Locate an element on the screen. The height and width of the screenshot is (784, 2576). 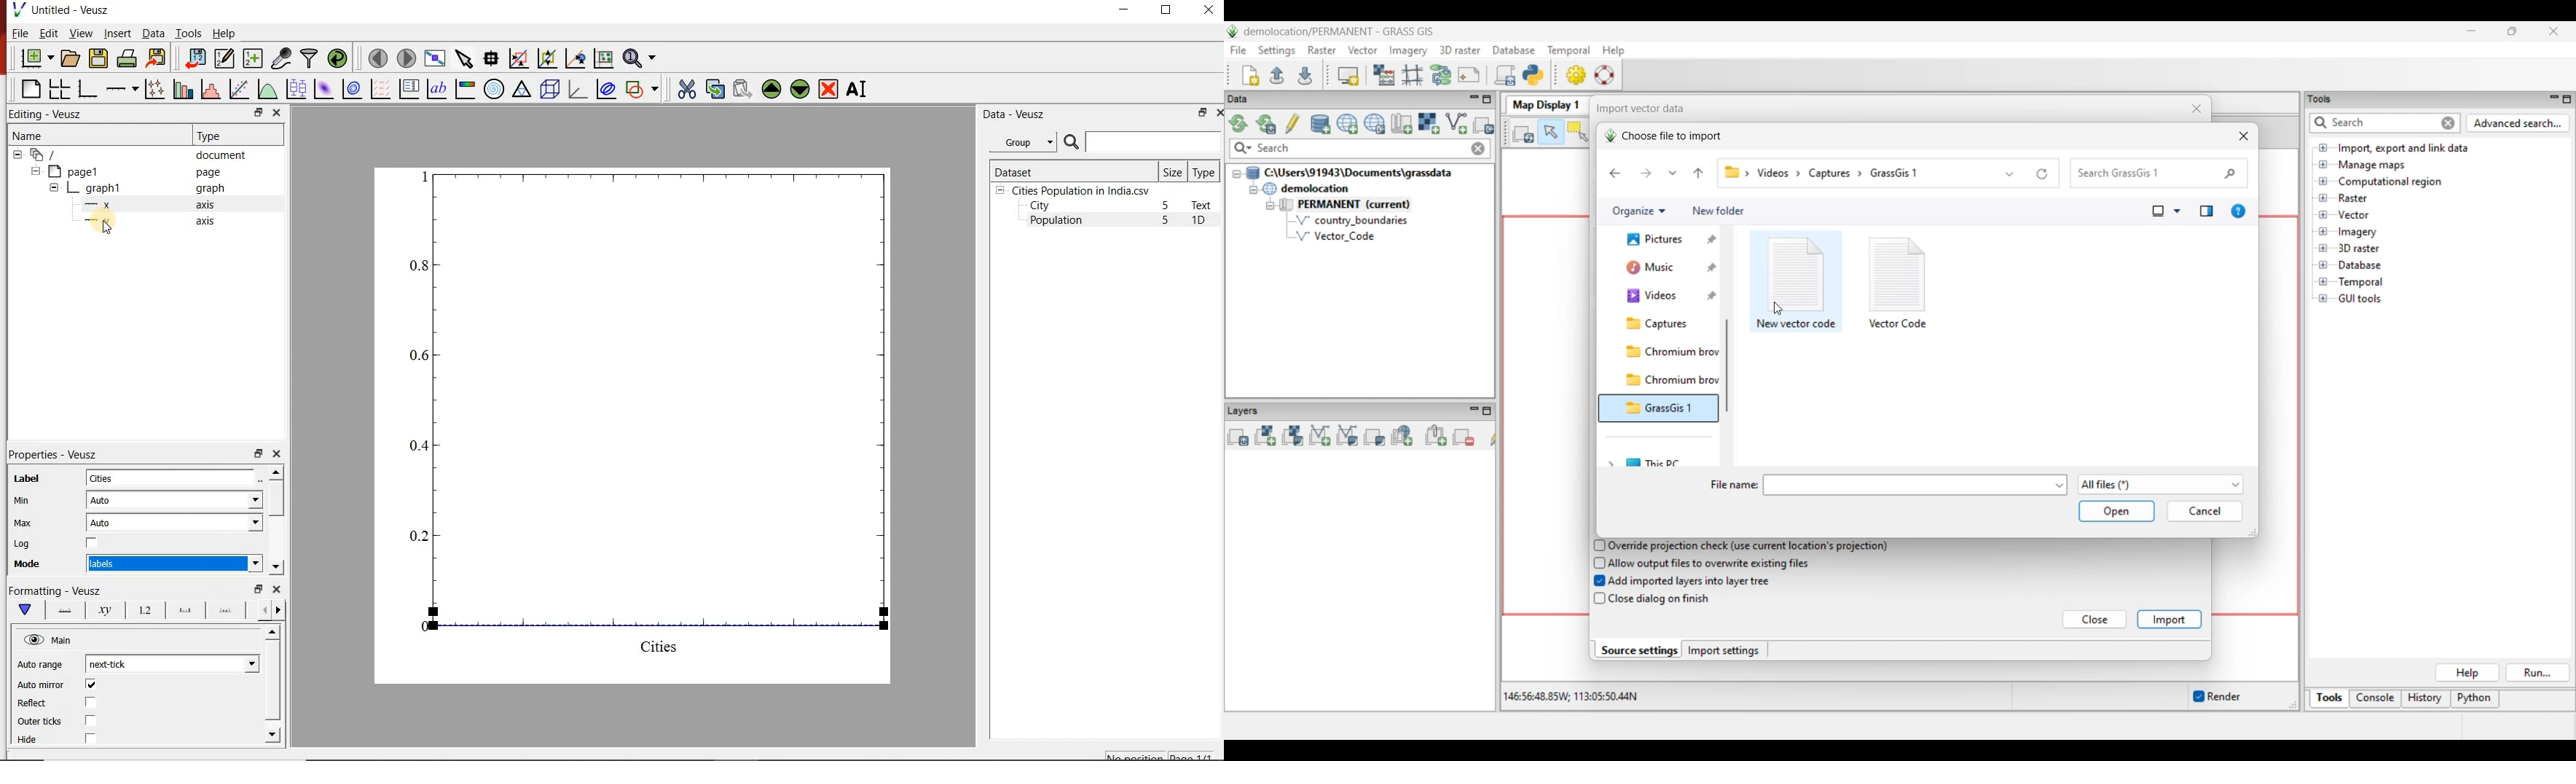
plot a vector field is located at coordinates (379, 88).